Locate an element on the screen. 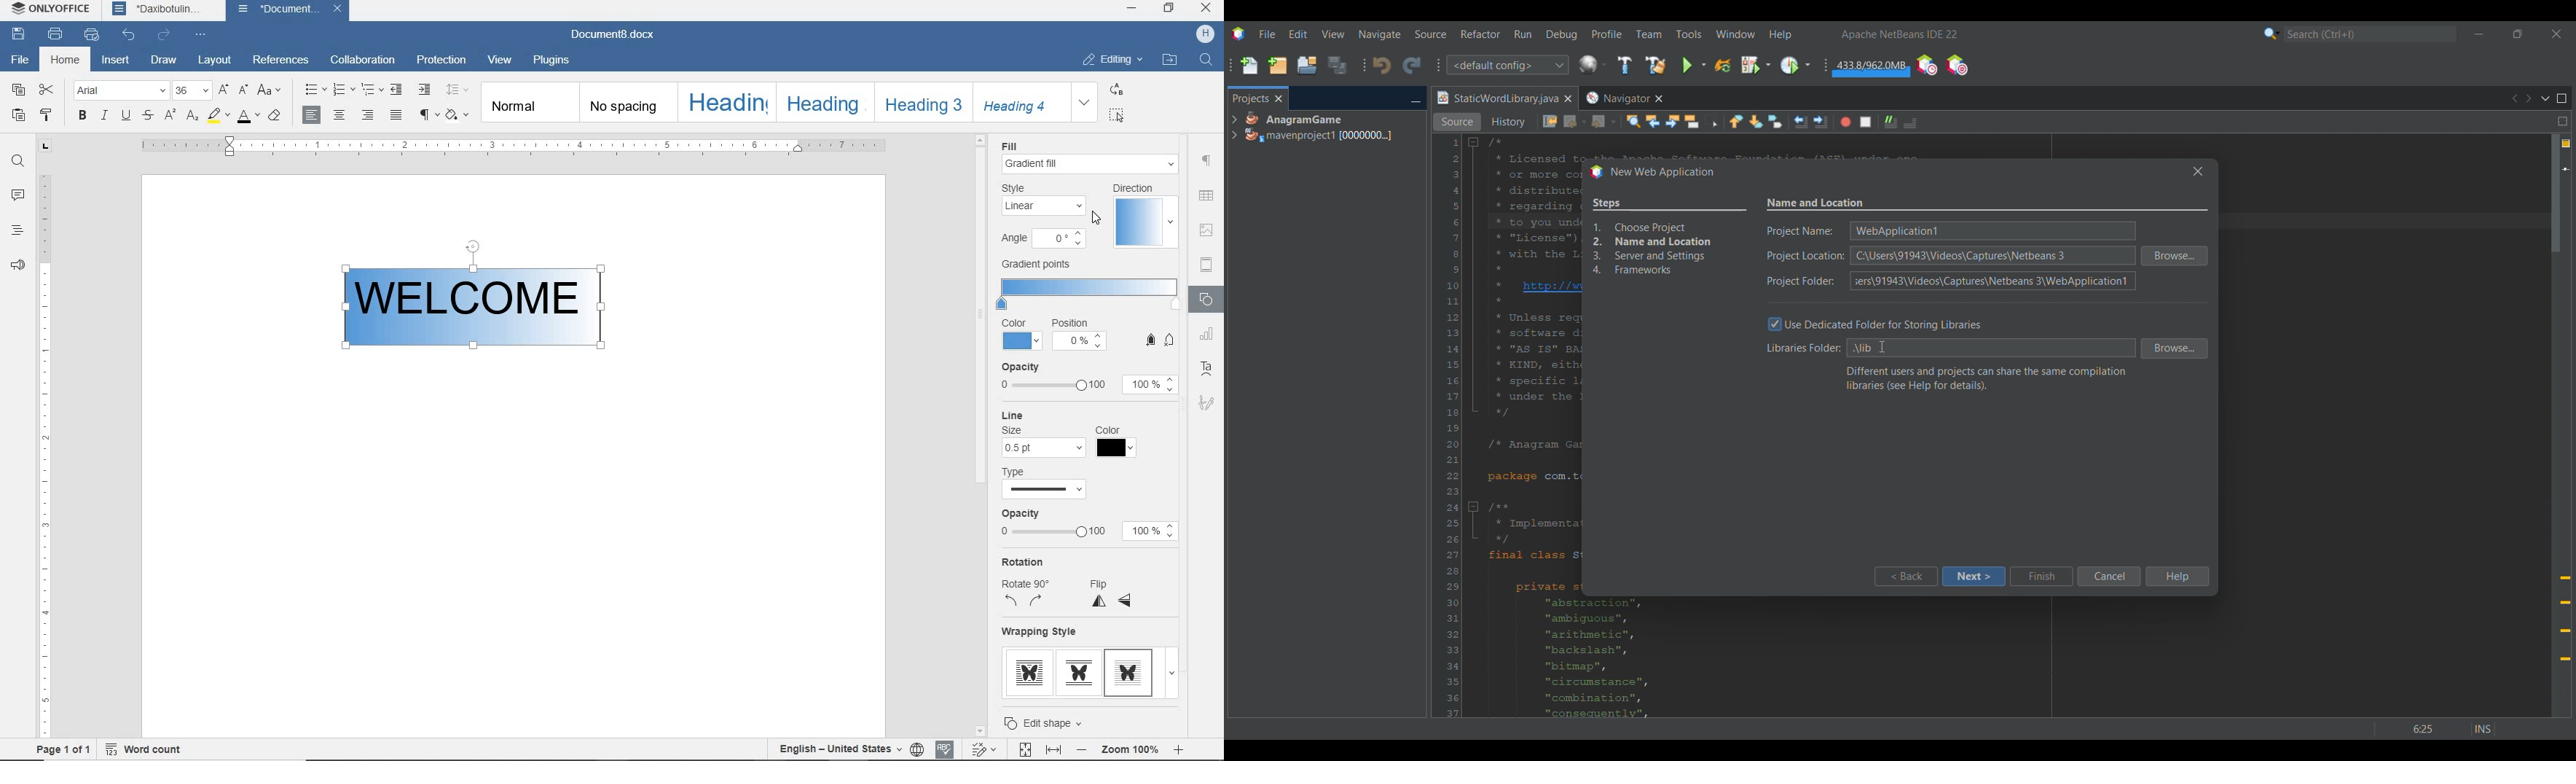 This screenshot has width=2576, height=784. fill is located at coordinates (1089, 164).